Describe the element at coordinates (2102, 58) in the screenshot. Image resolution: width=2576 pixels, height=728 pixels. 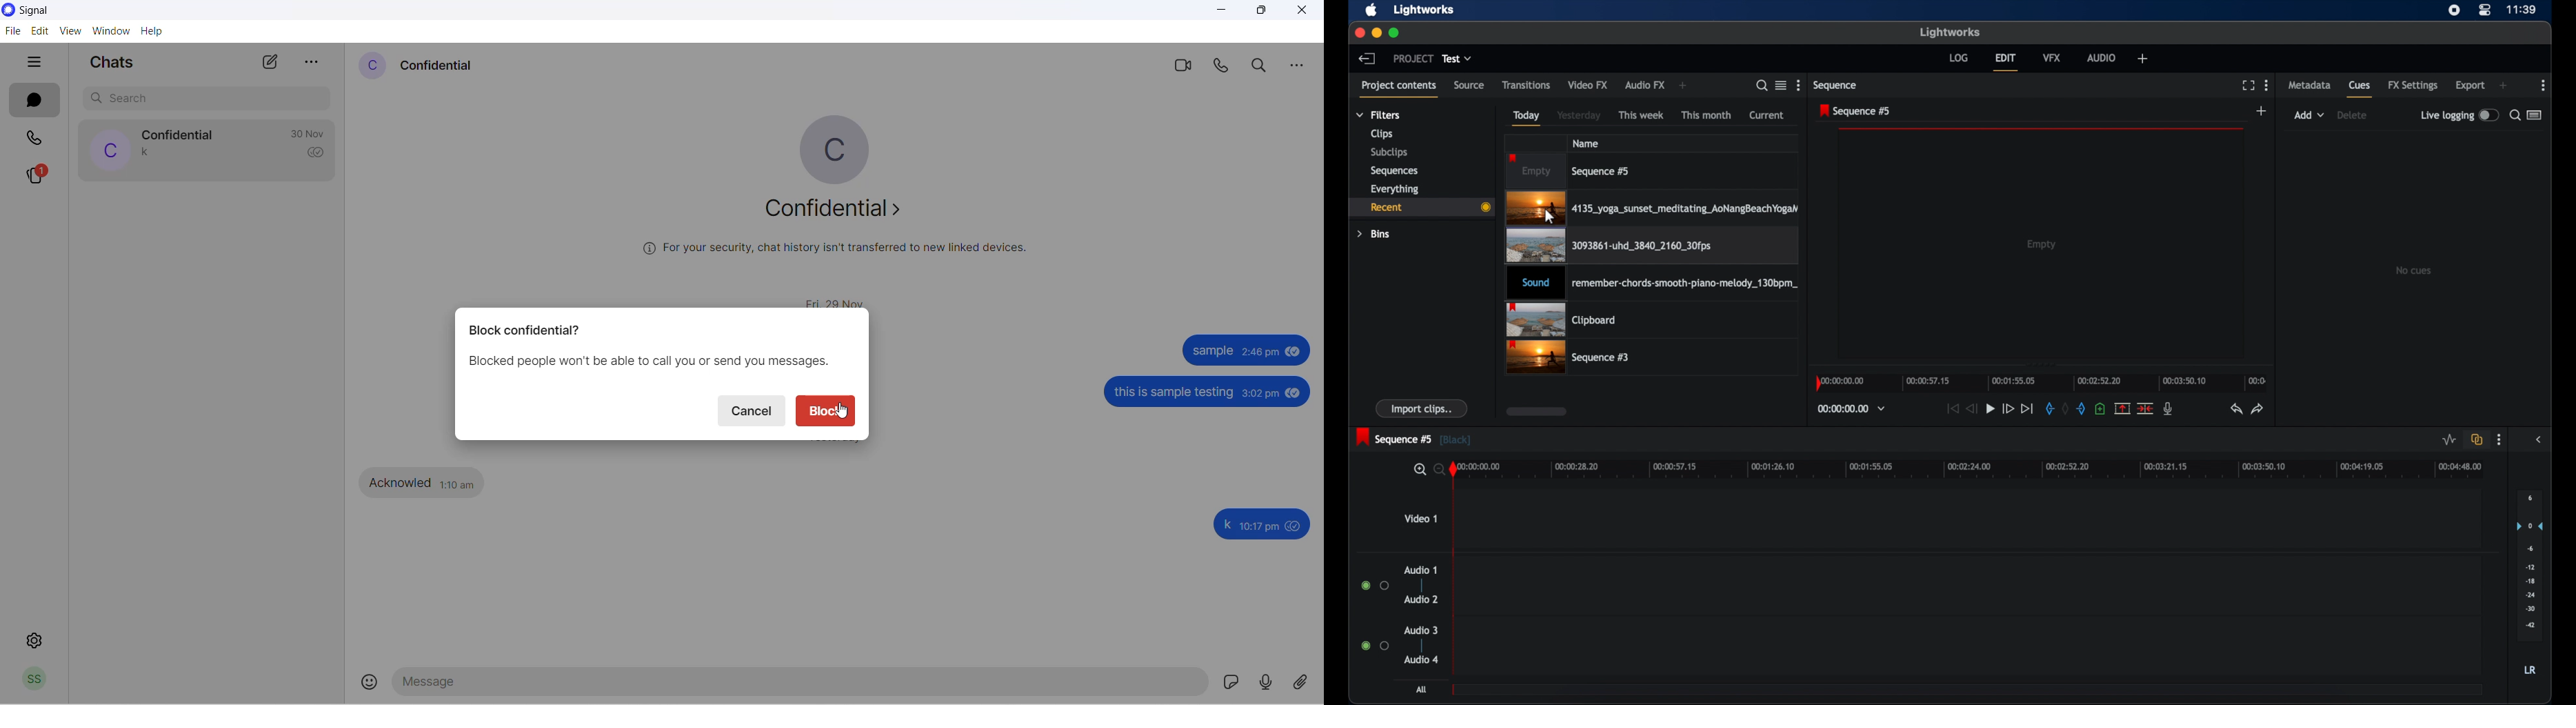
I see `audio` at that location.